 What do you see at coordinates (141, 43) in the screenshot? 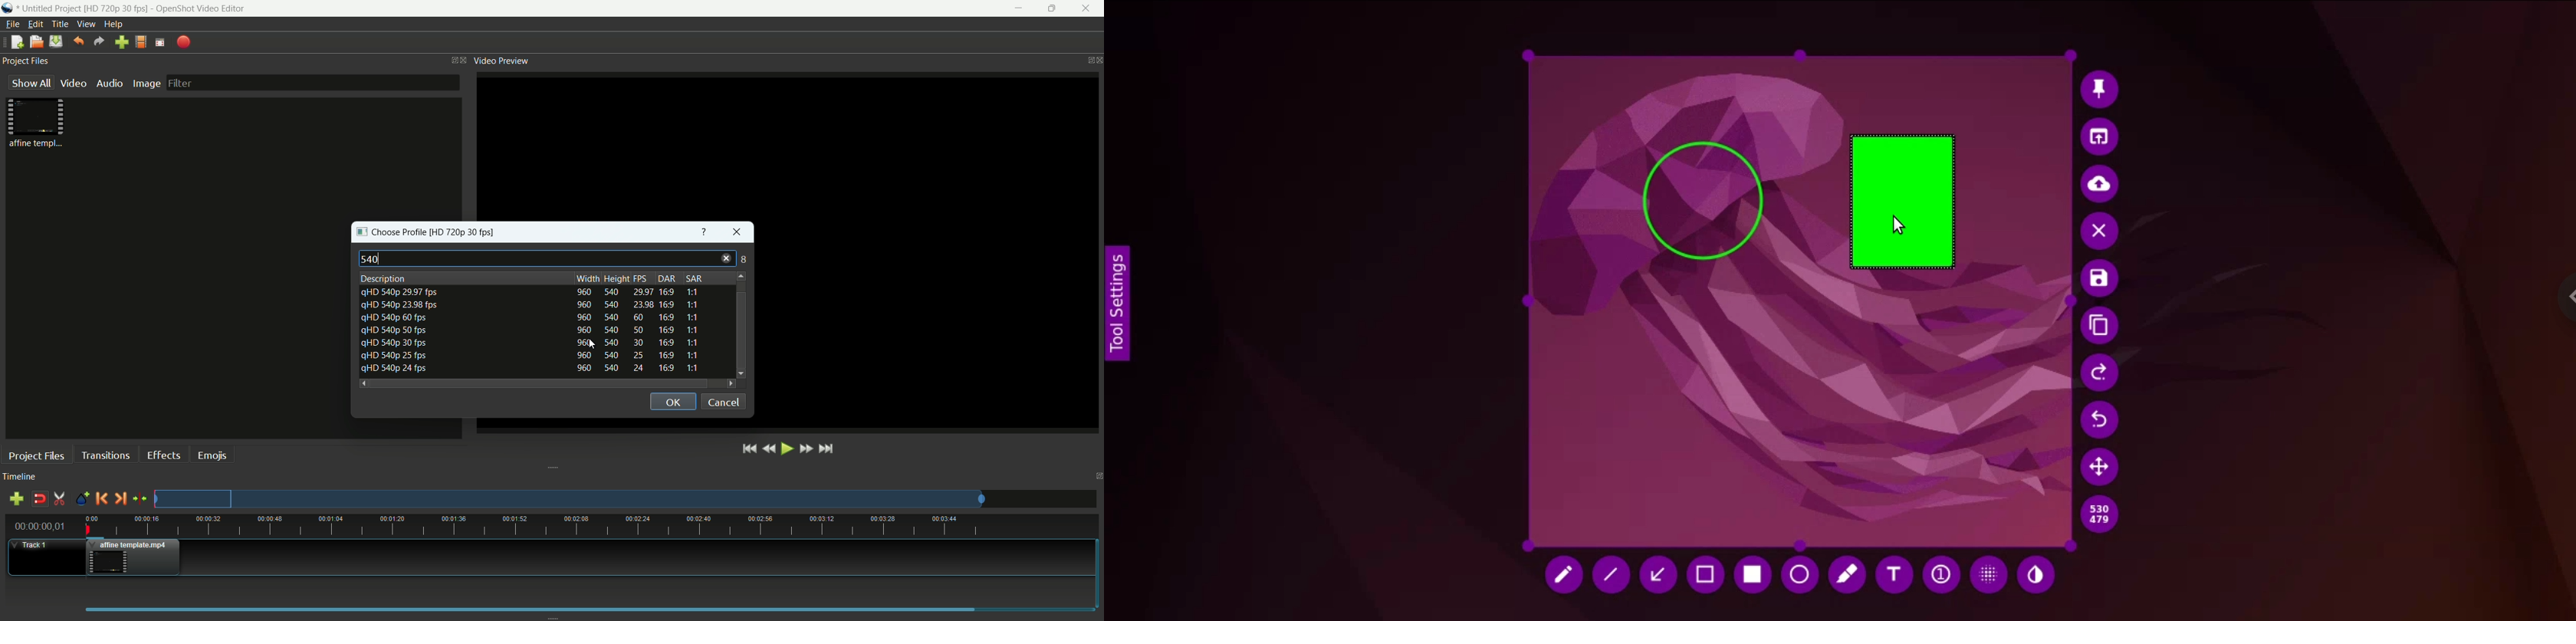
I see `profile` at bounding box center [141, 43].